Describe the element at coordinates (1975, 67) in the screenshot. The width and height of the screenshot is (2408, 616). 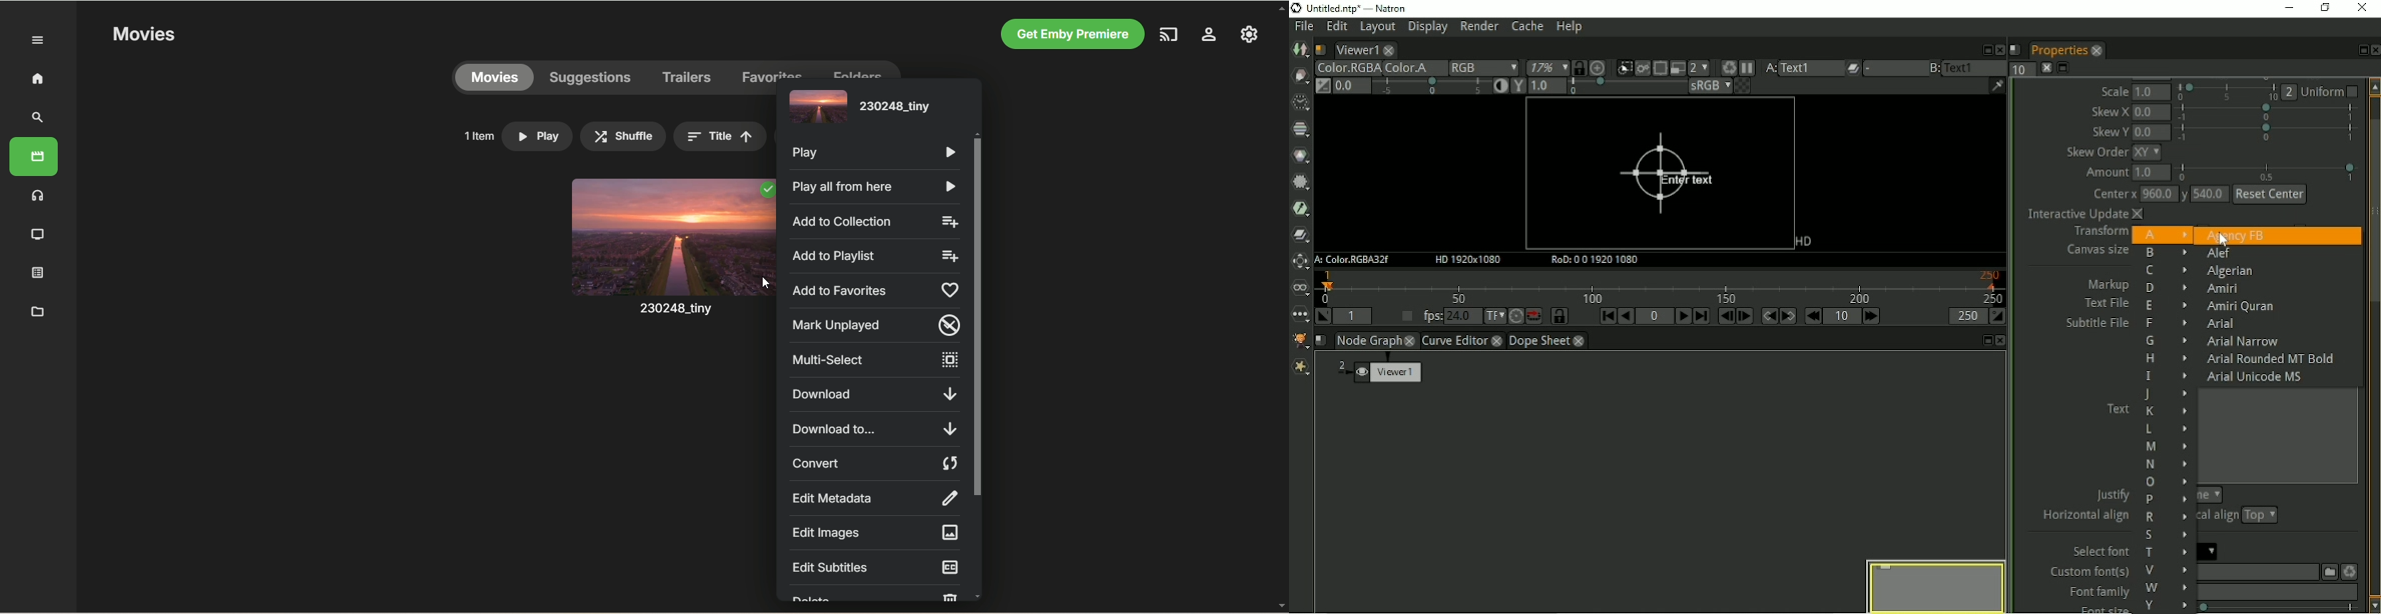
I see `text1` at that location.